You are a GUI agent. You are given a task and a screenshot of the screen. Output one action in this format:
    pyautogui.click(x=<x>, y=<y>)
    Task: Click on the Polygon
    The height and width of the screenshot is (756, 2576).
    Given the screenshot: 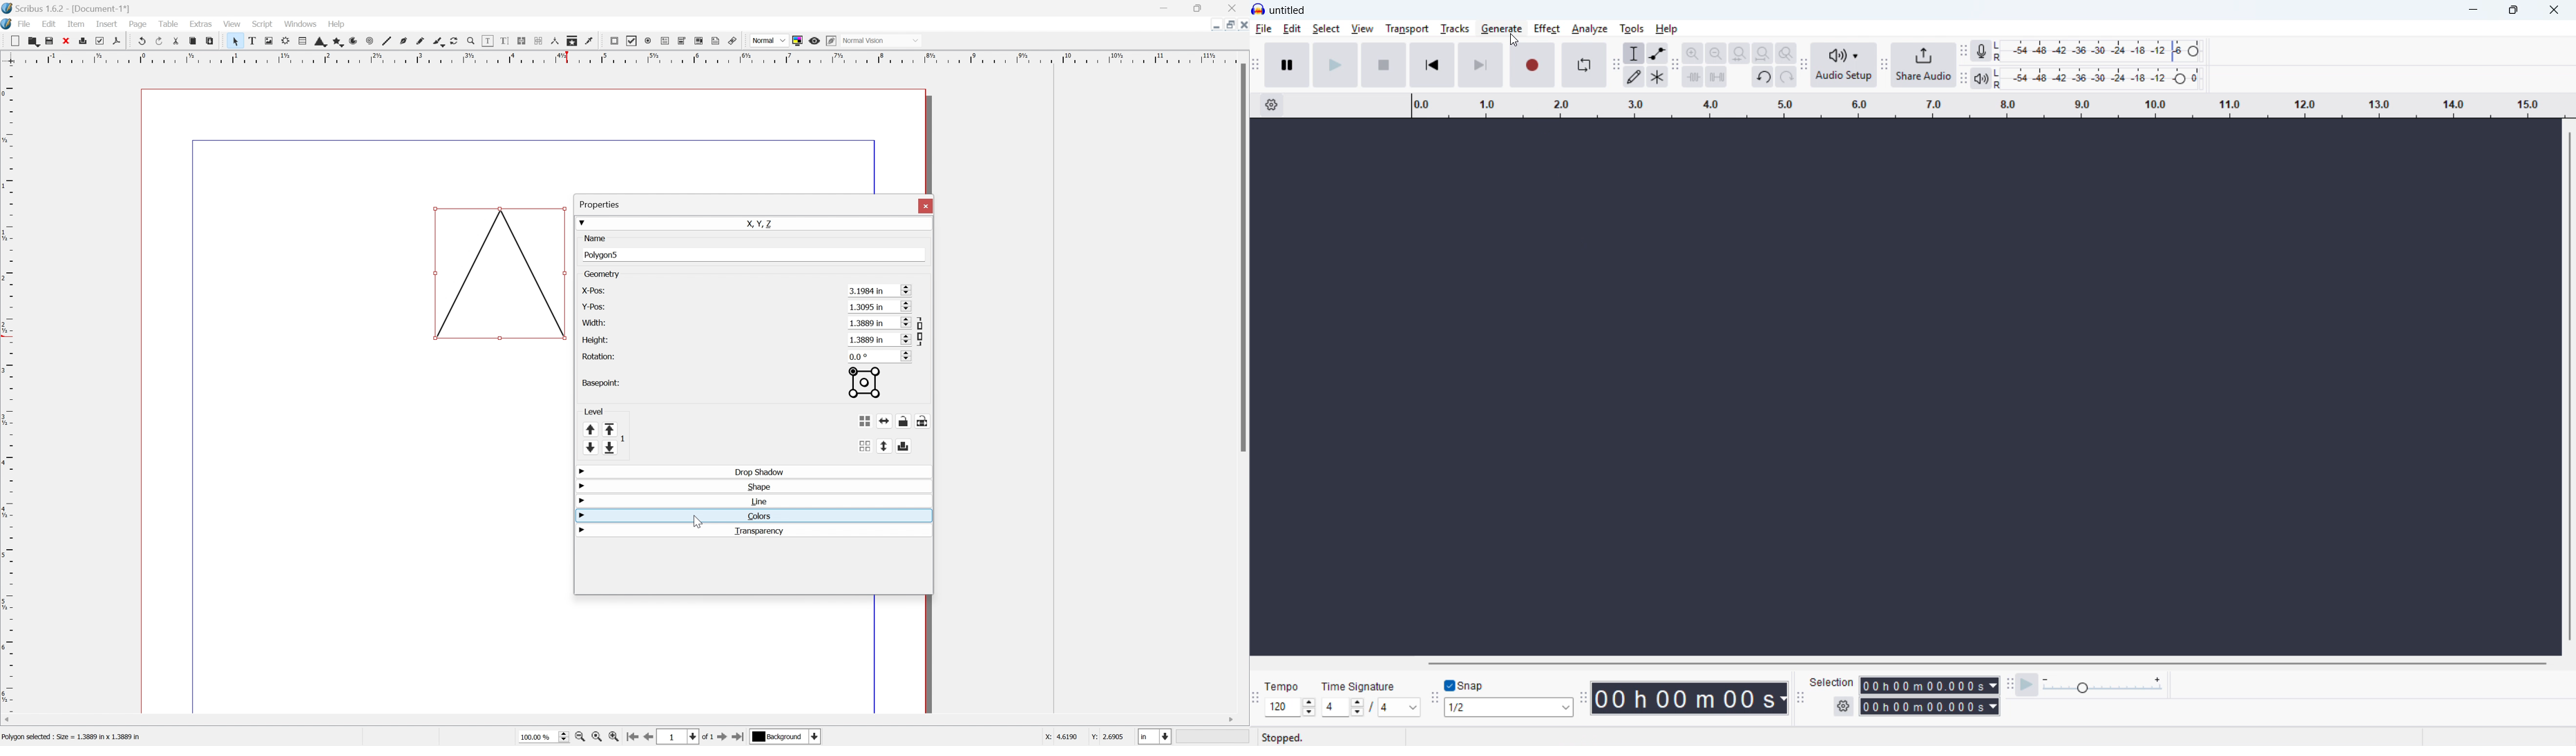 What is the action you would take?
    pyautogui.click(x=333, y=41)
    